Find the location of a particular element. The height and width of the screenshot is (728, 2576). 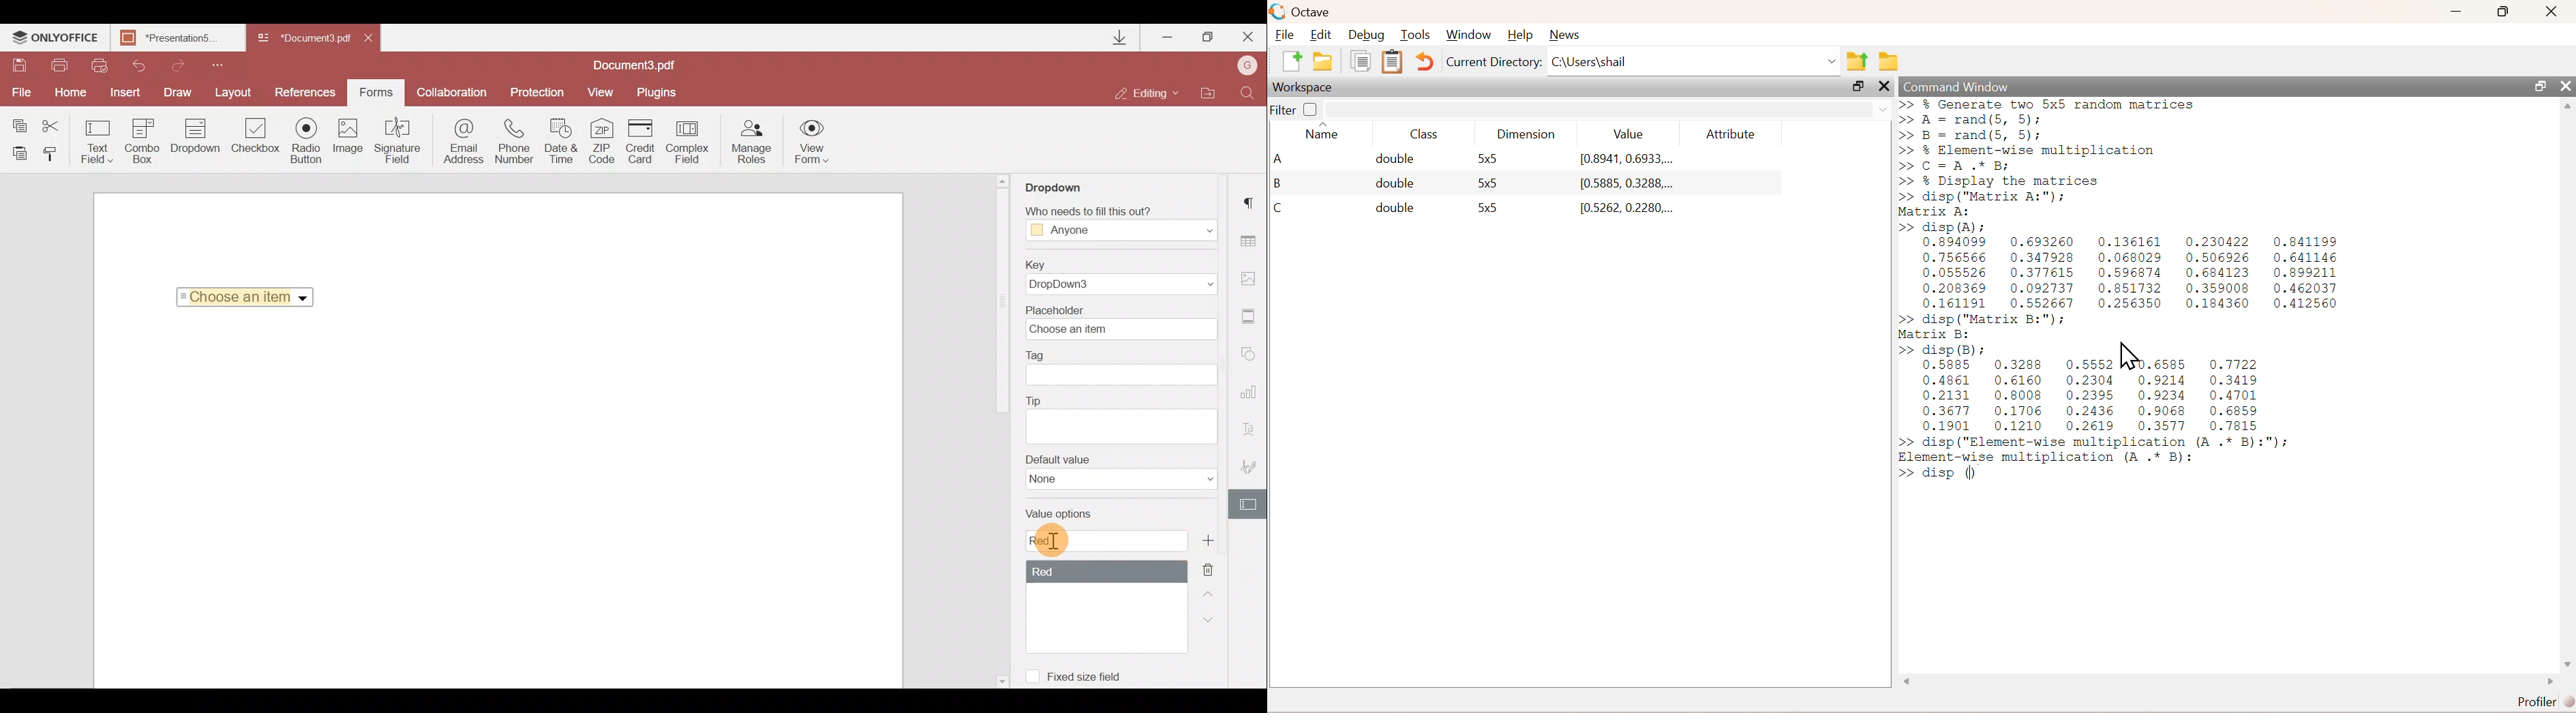

Filter is located at coordinates (1299, 109).